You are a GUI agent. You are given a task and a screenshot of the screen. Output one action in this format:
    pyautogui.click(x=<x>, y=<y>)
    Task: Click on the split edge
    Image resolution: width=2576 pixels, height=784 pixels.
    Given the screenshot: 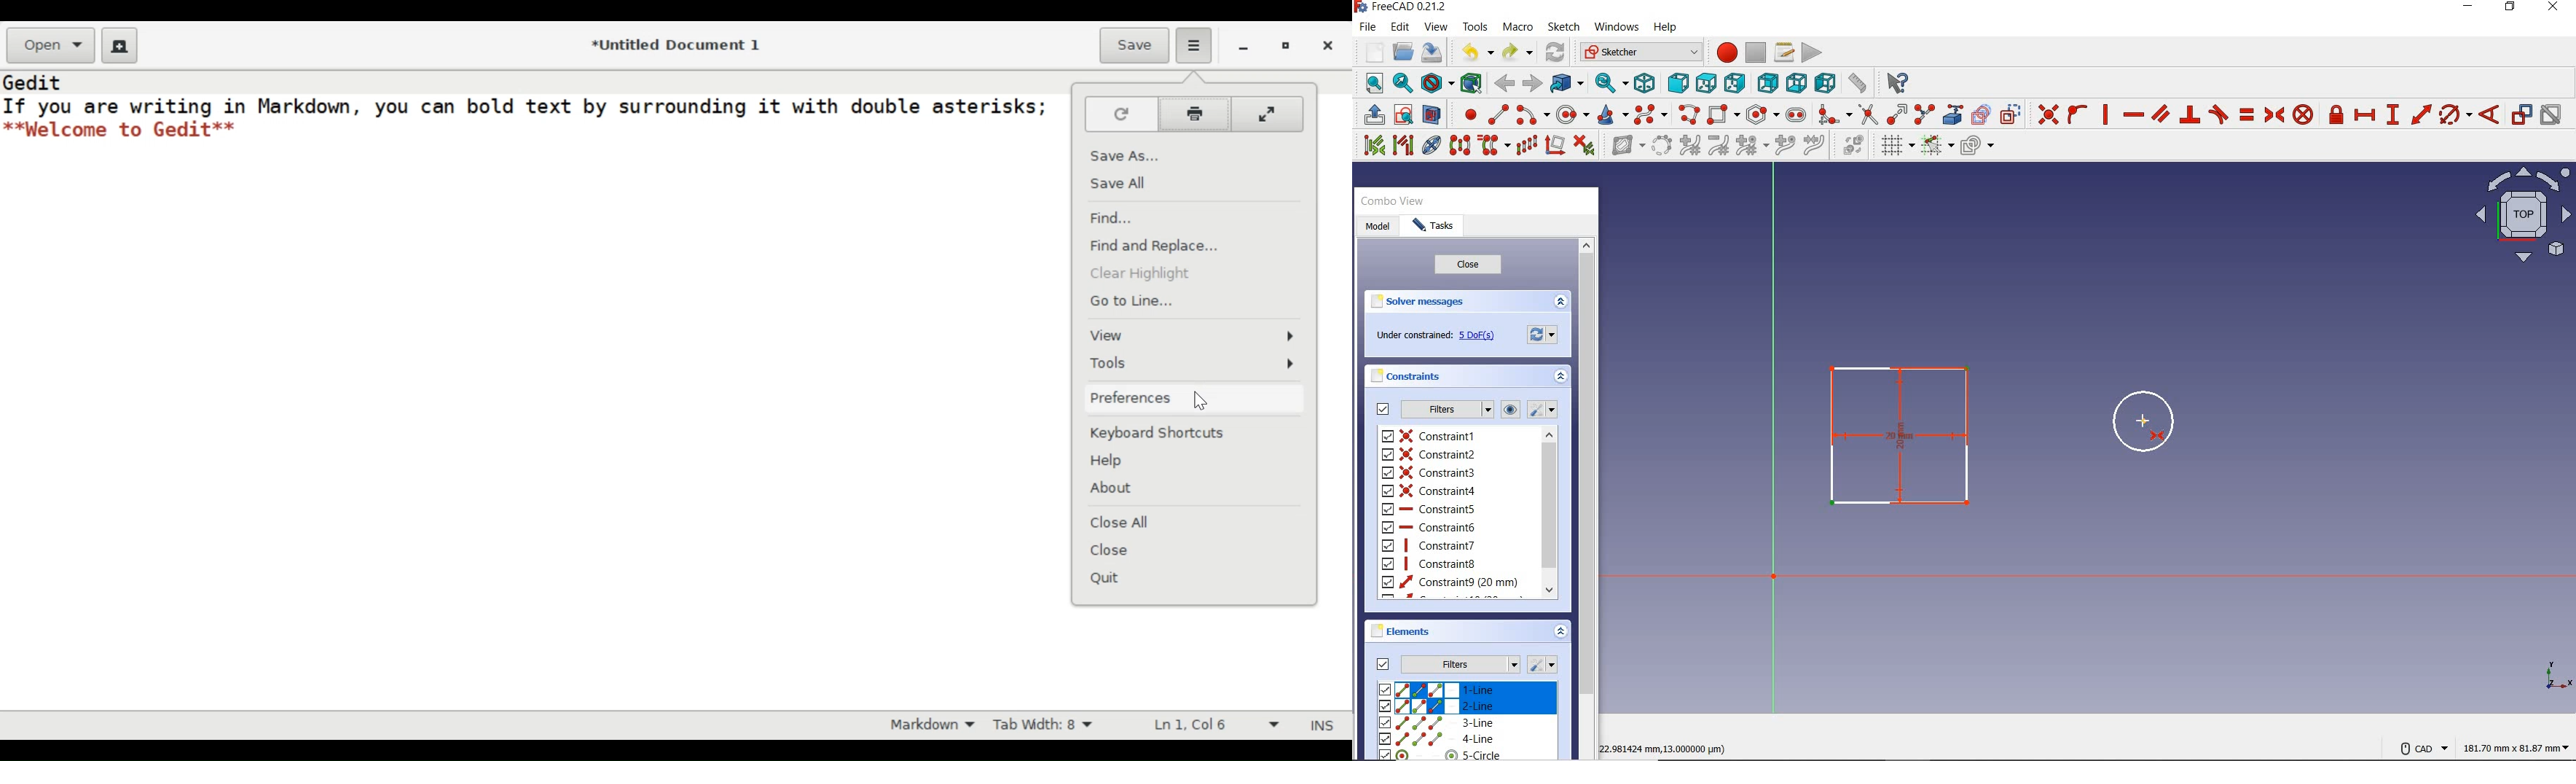 What is the action you would take?
    pyautogui.click(x=1924, y=113)
    